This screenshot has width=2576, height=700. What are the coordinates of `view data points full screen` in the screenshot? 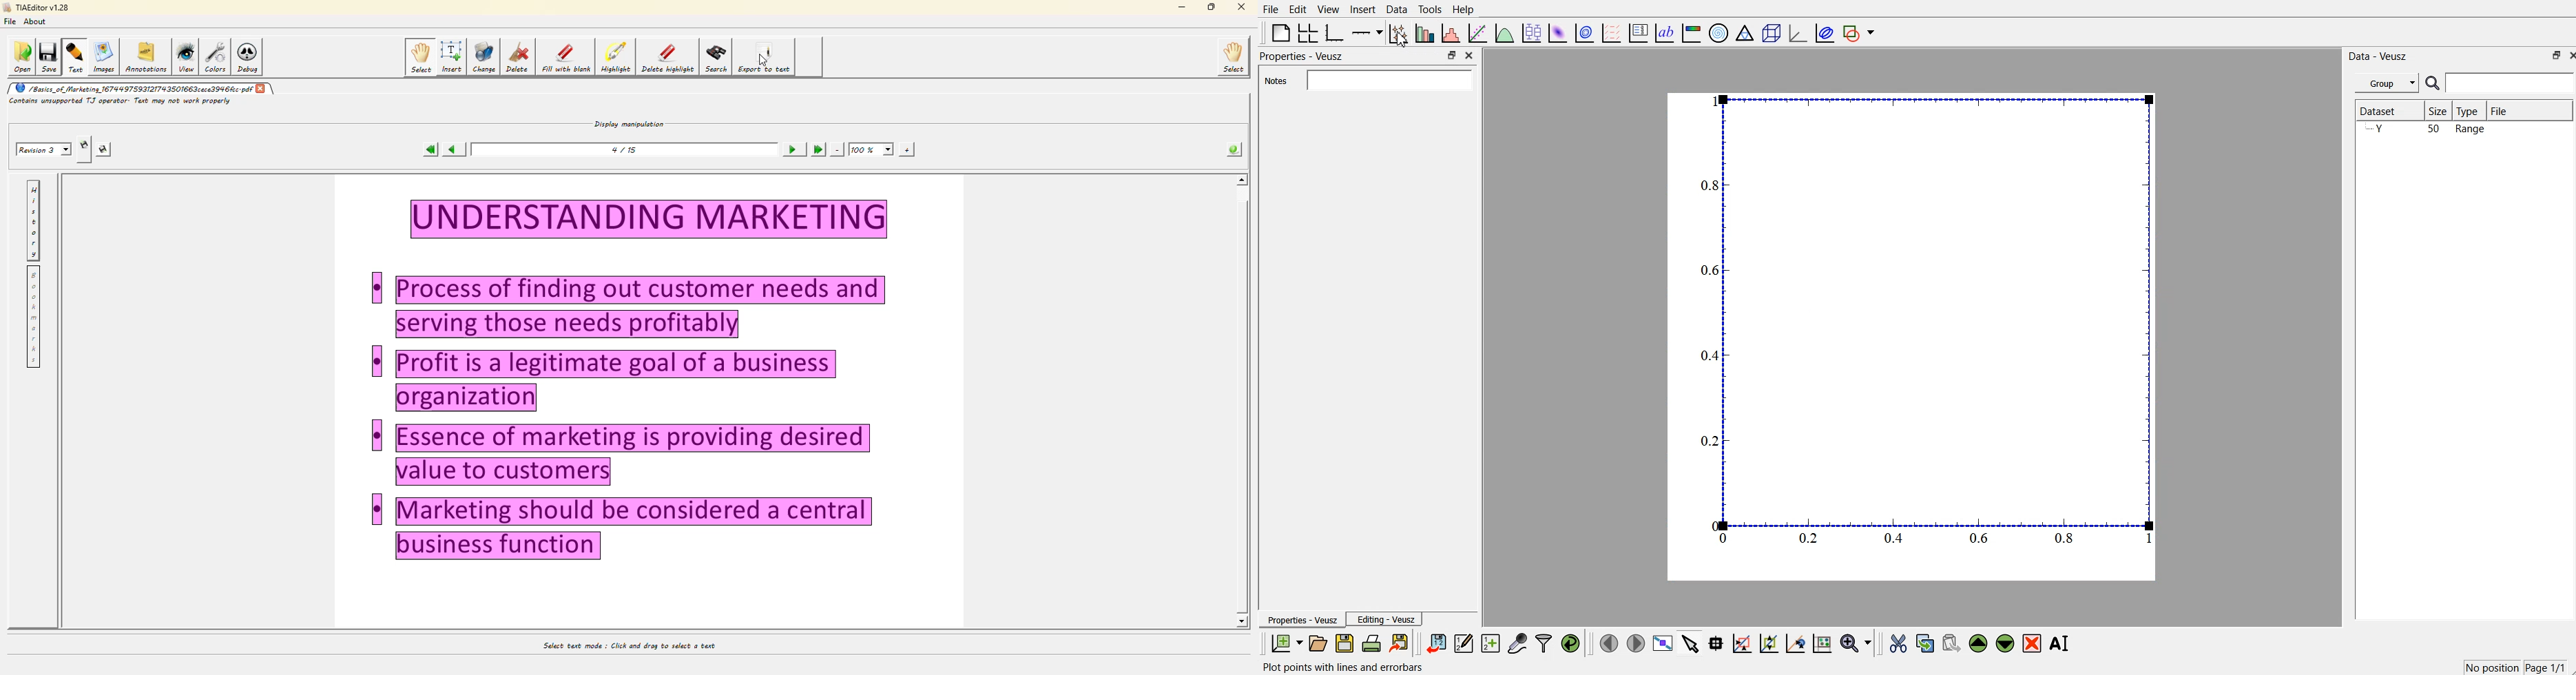 It's located at (1661, 644).